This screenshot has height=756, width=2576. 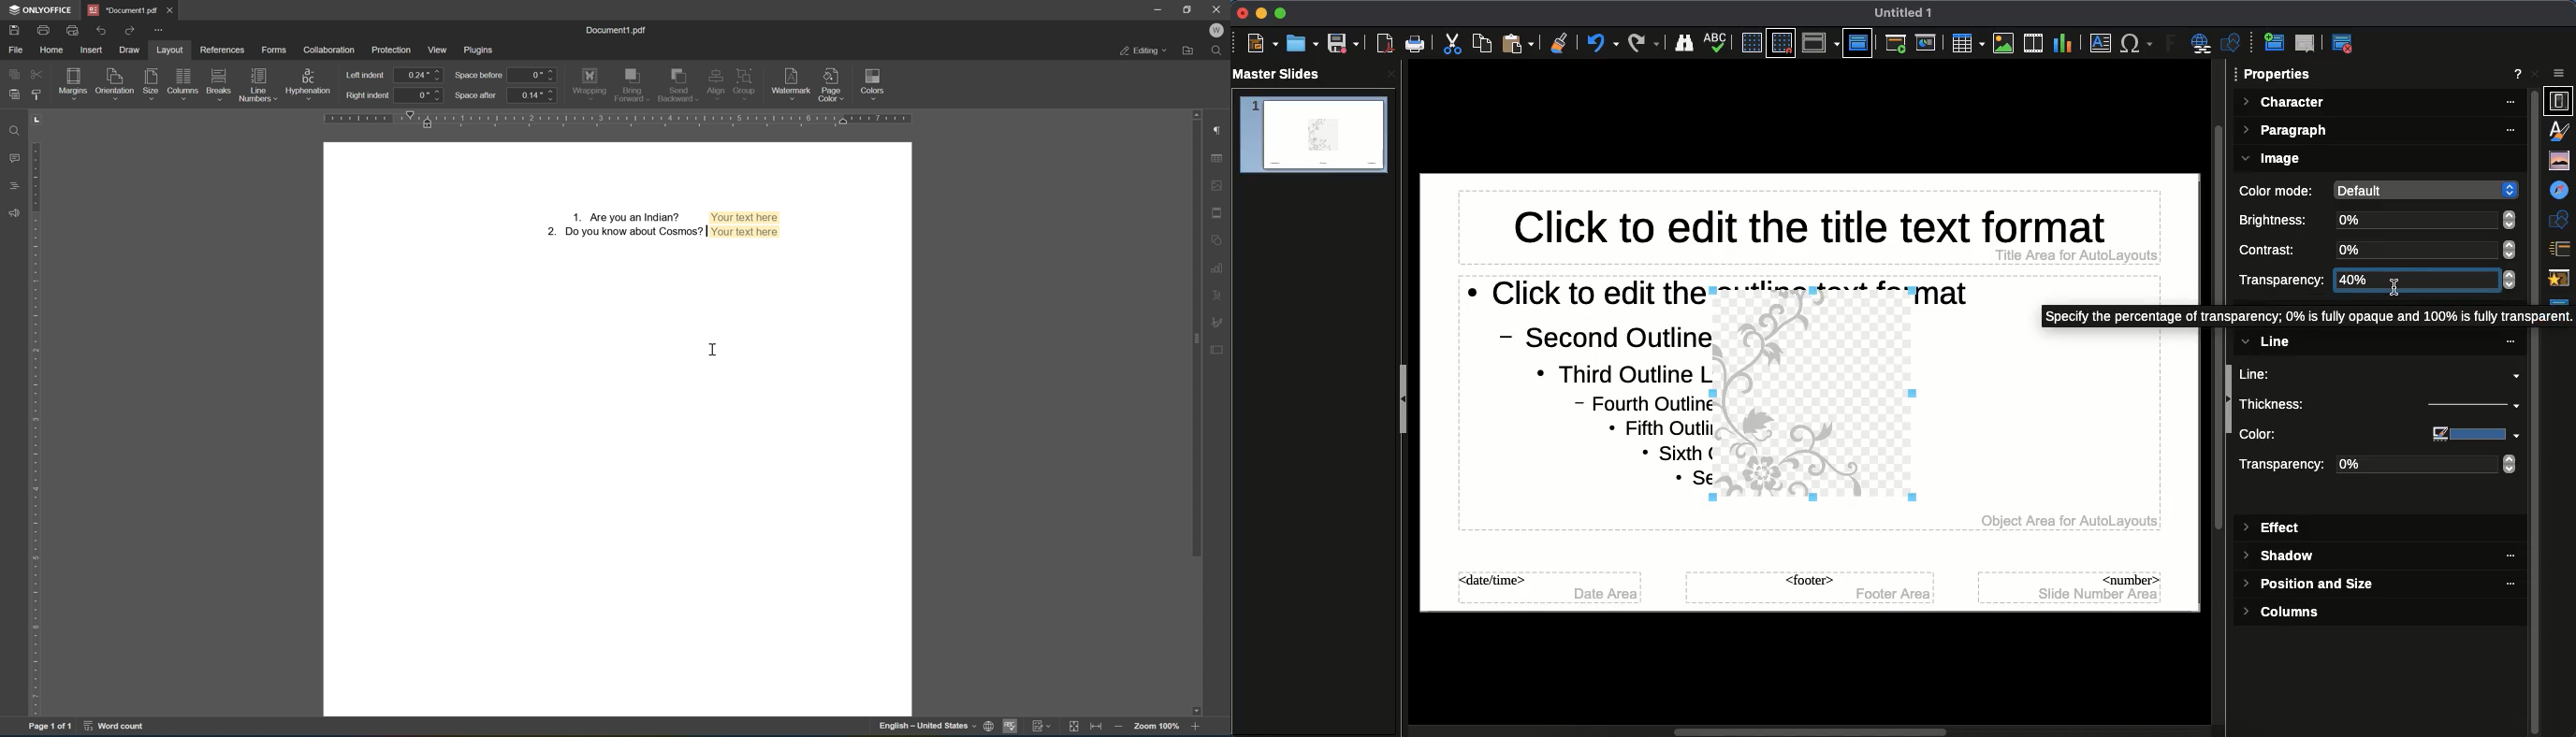 What do you see at coordinates (615, 120) in the screenshot?
I see `ruler` at bounding box center [615, 120].